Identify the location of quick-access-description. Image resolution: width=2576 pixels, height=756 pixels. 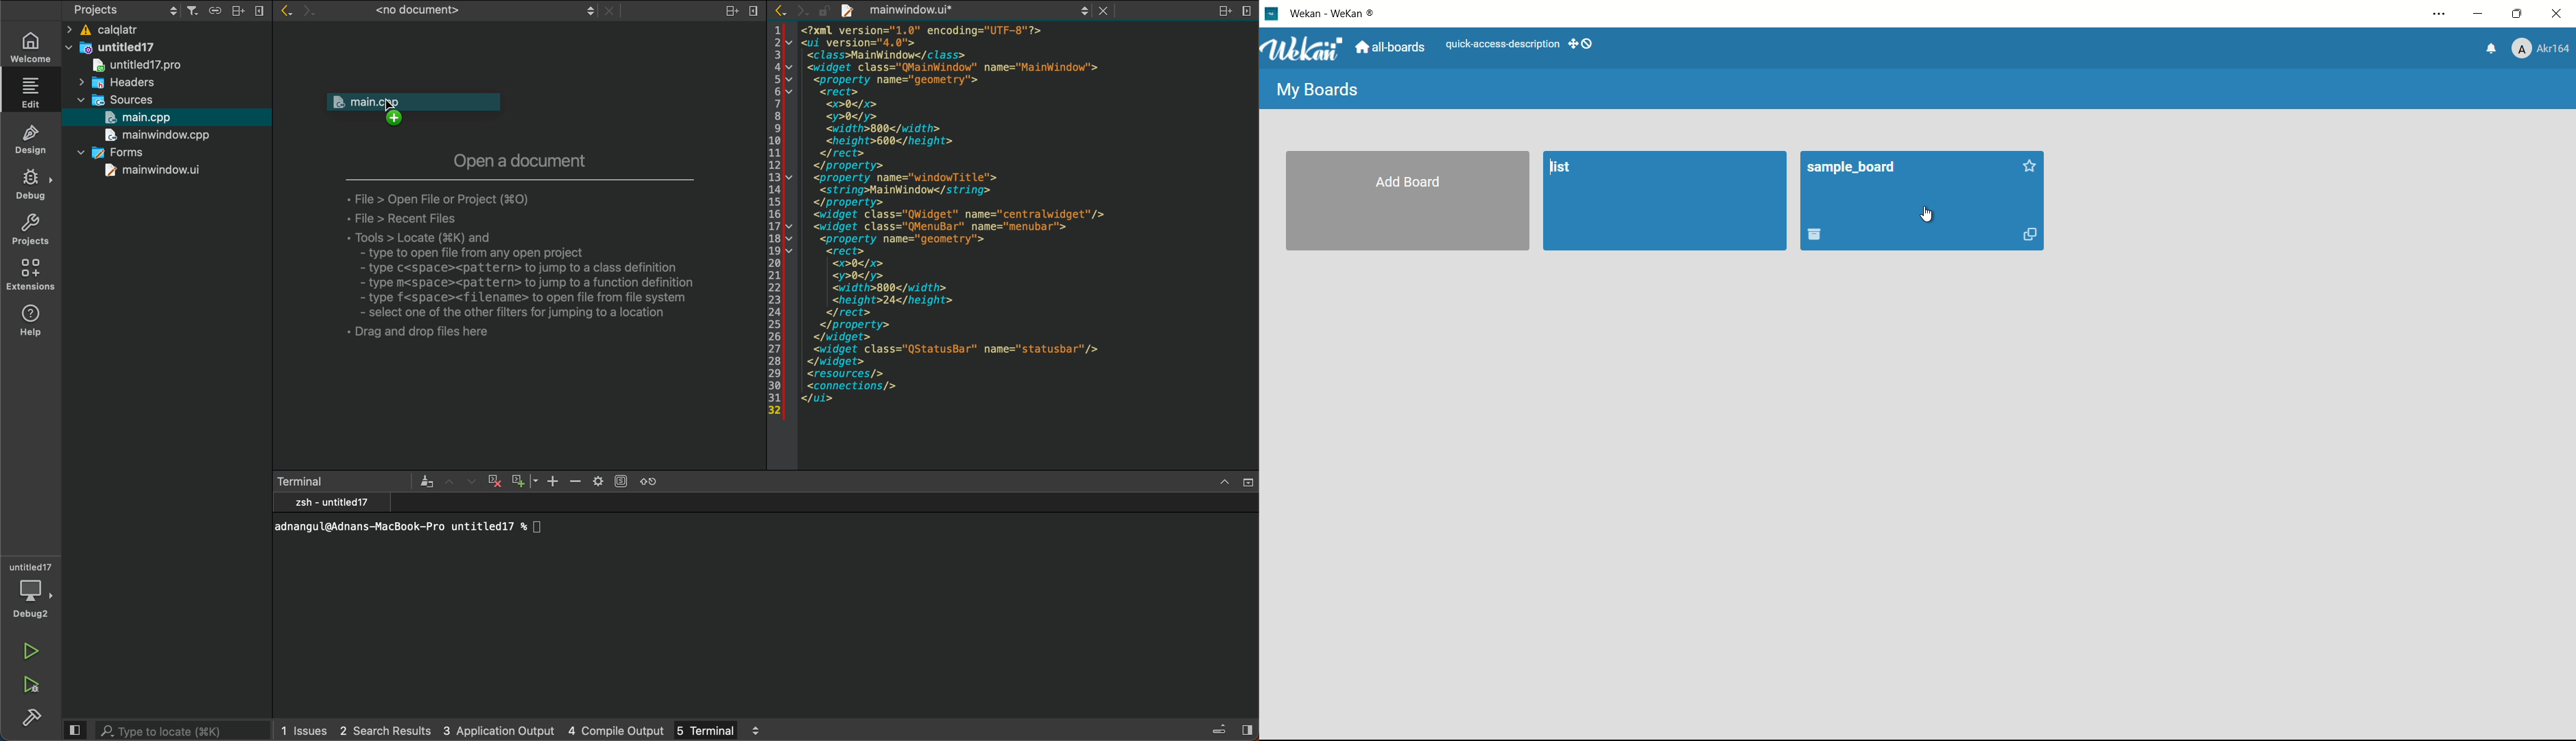
(1503, 45).